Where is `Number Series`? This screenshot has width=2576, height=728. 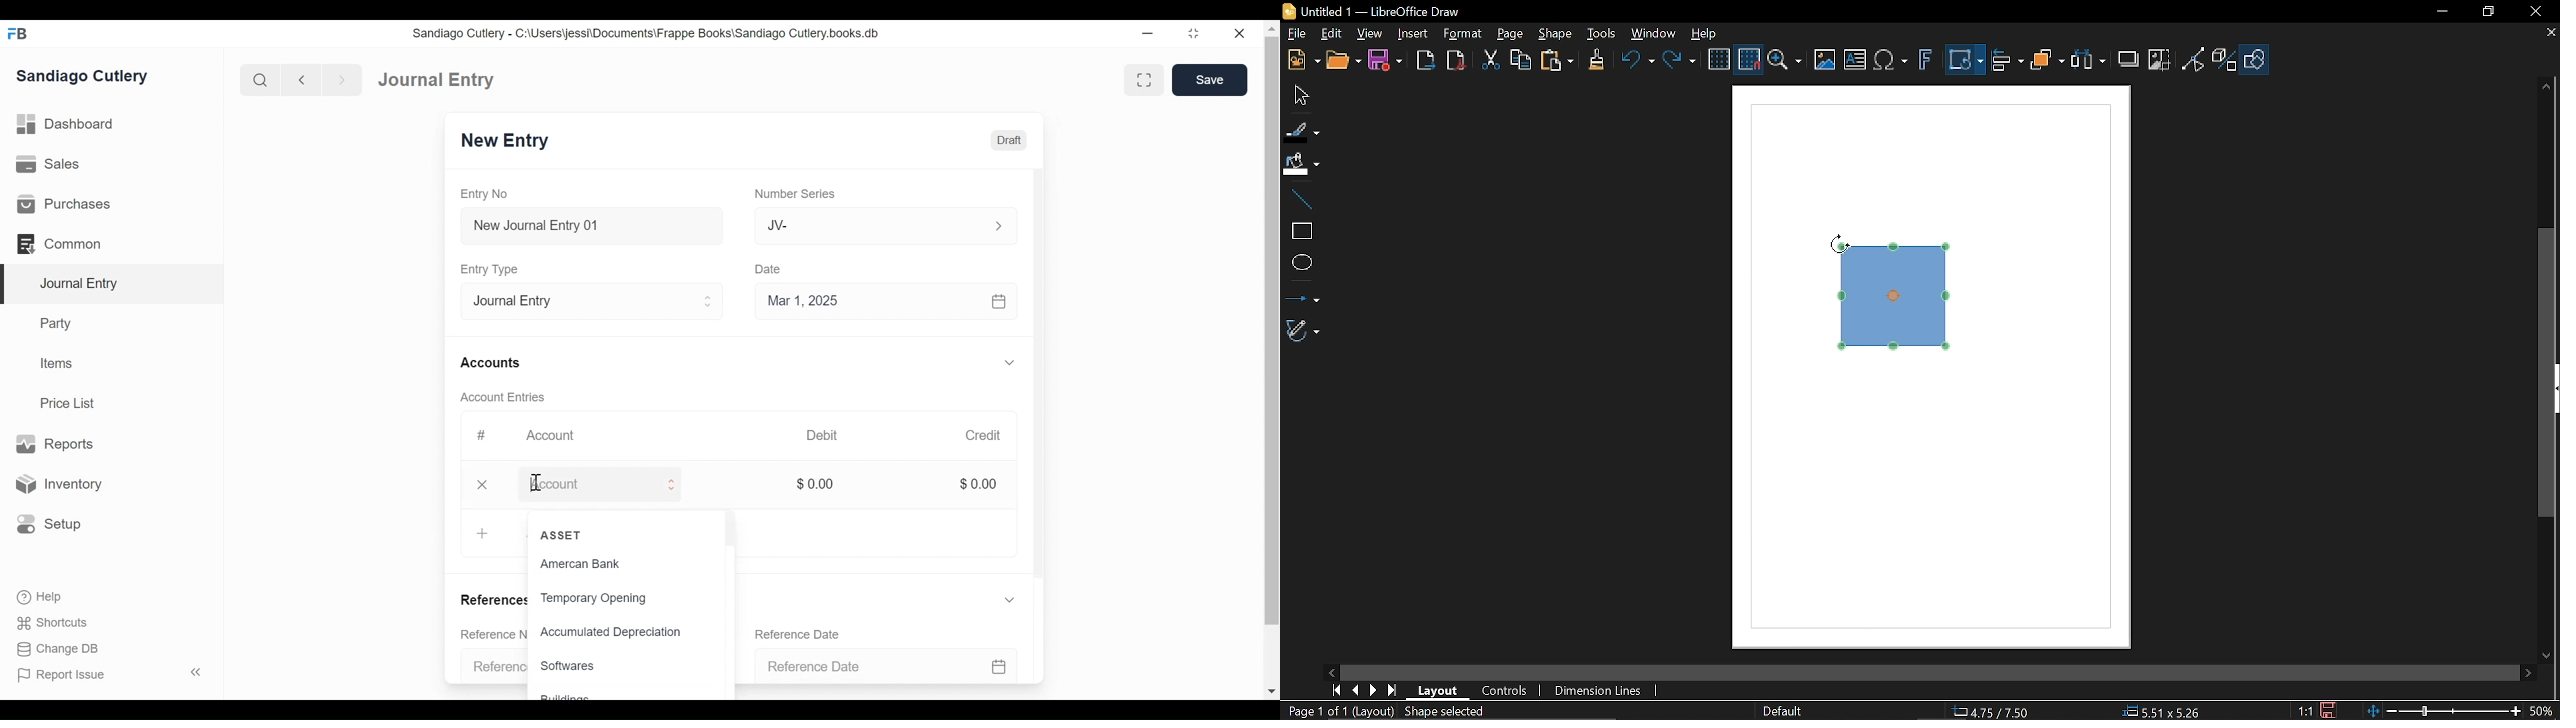
Number Series is located at coordinates (801, 194).